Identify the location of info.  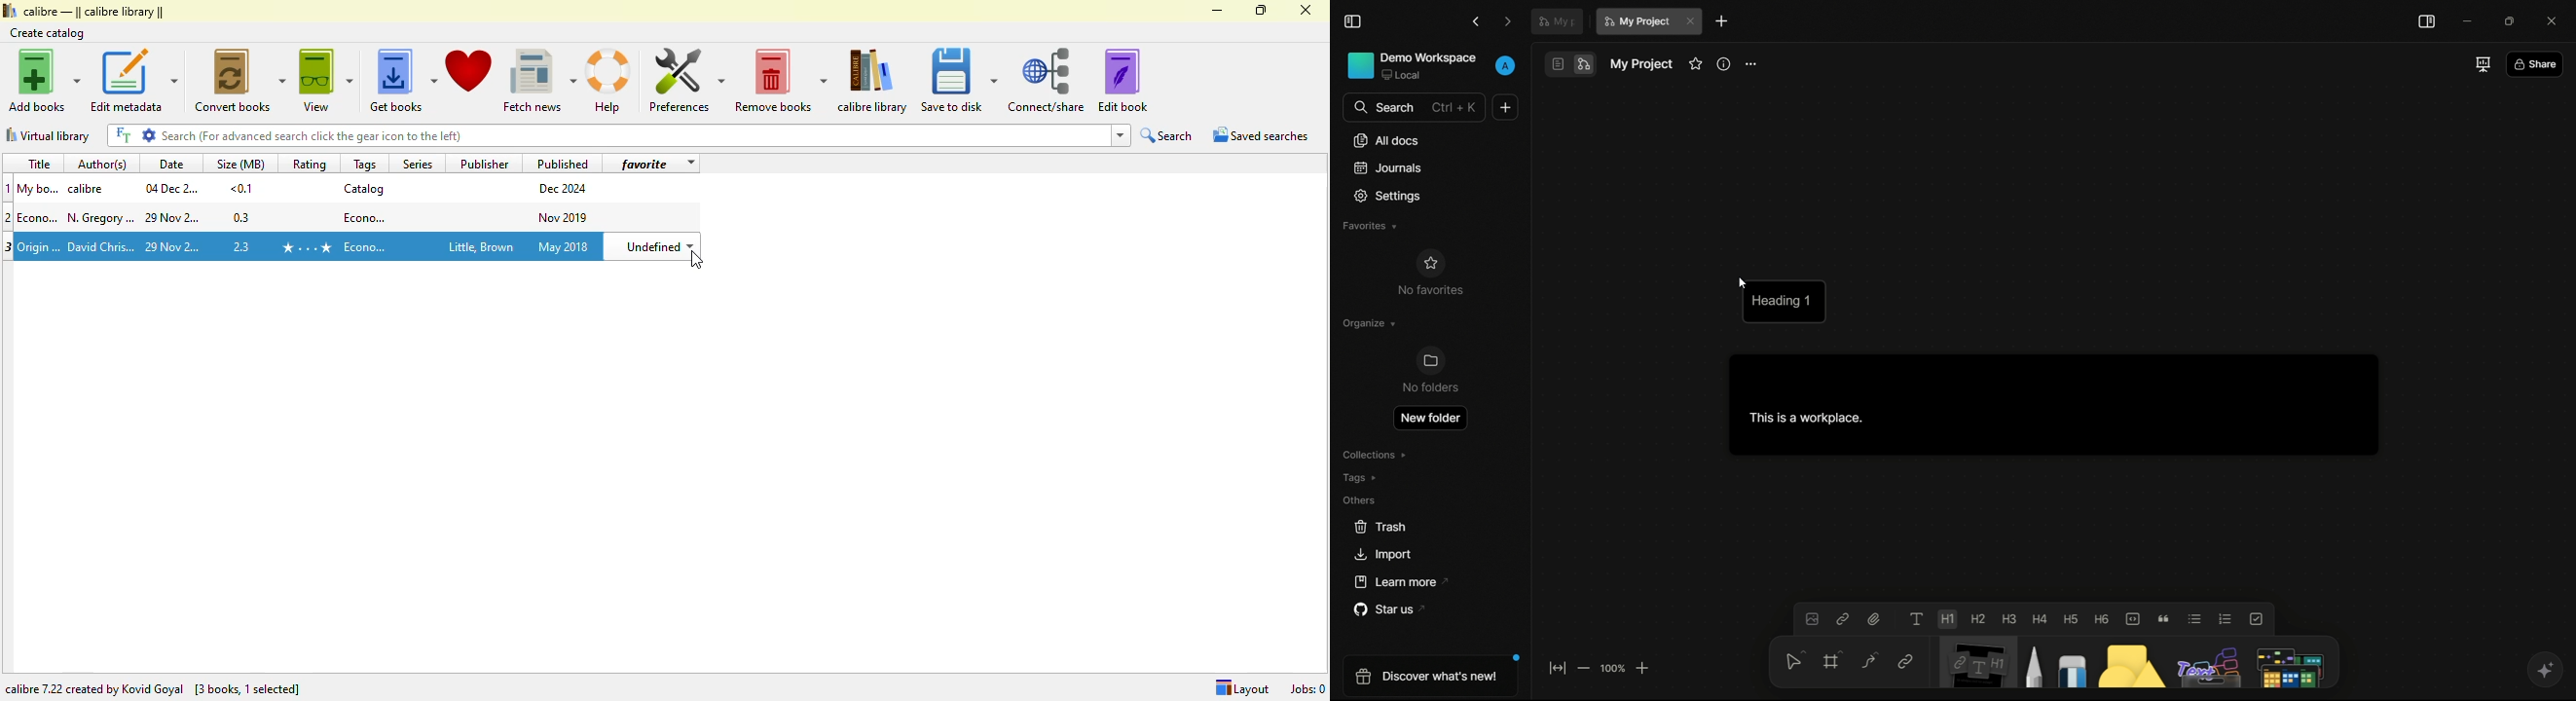
(1724, 62).